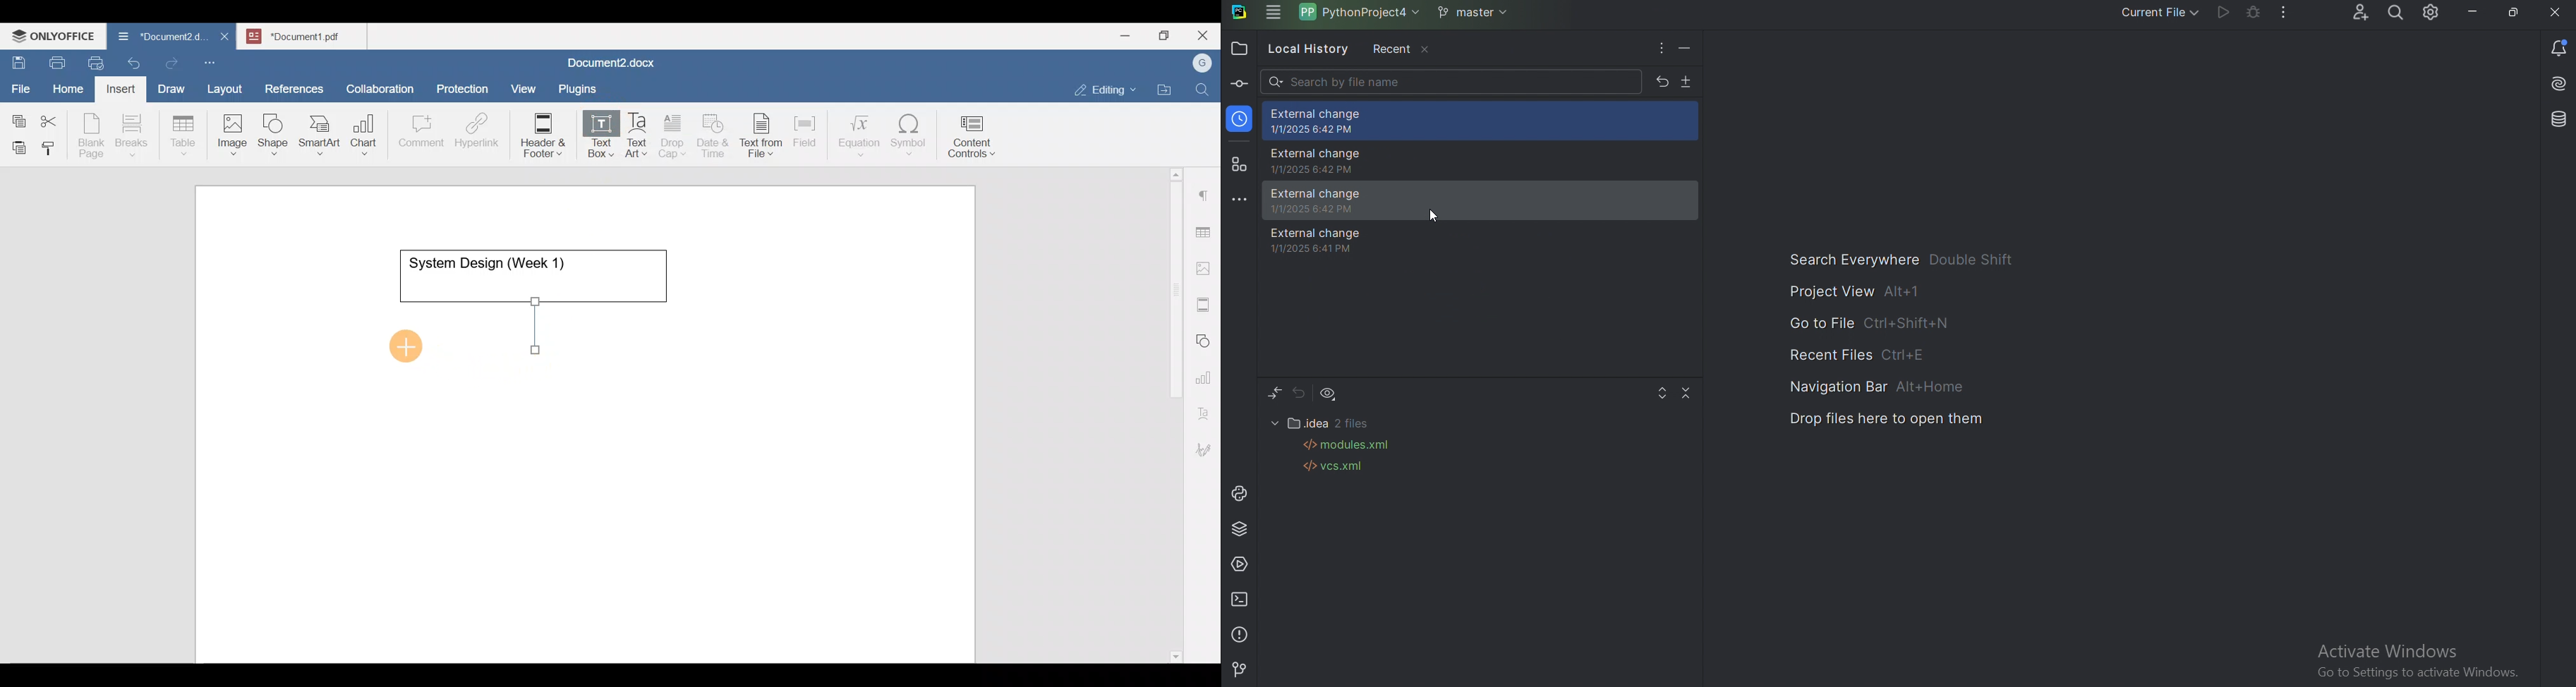 The width and height of the screenshot is (2576, 700). I want to click on Image, so click(236, 130).